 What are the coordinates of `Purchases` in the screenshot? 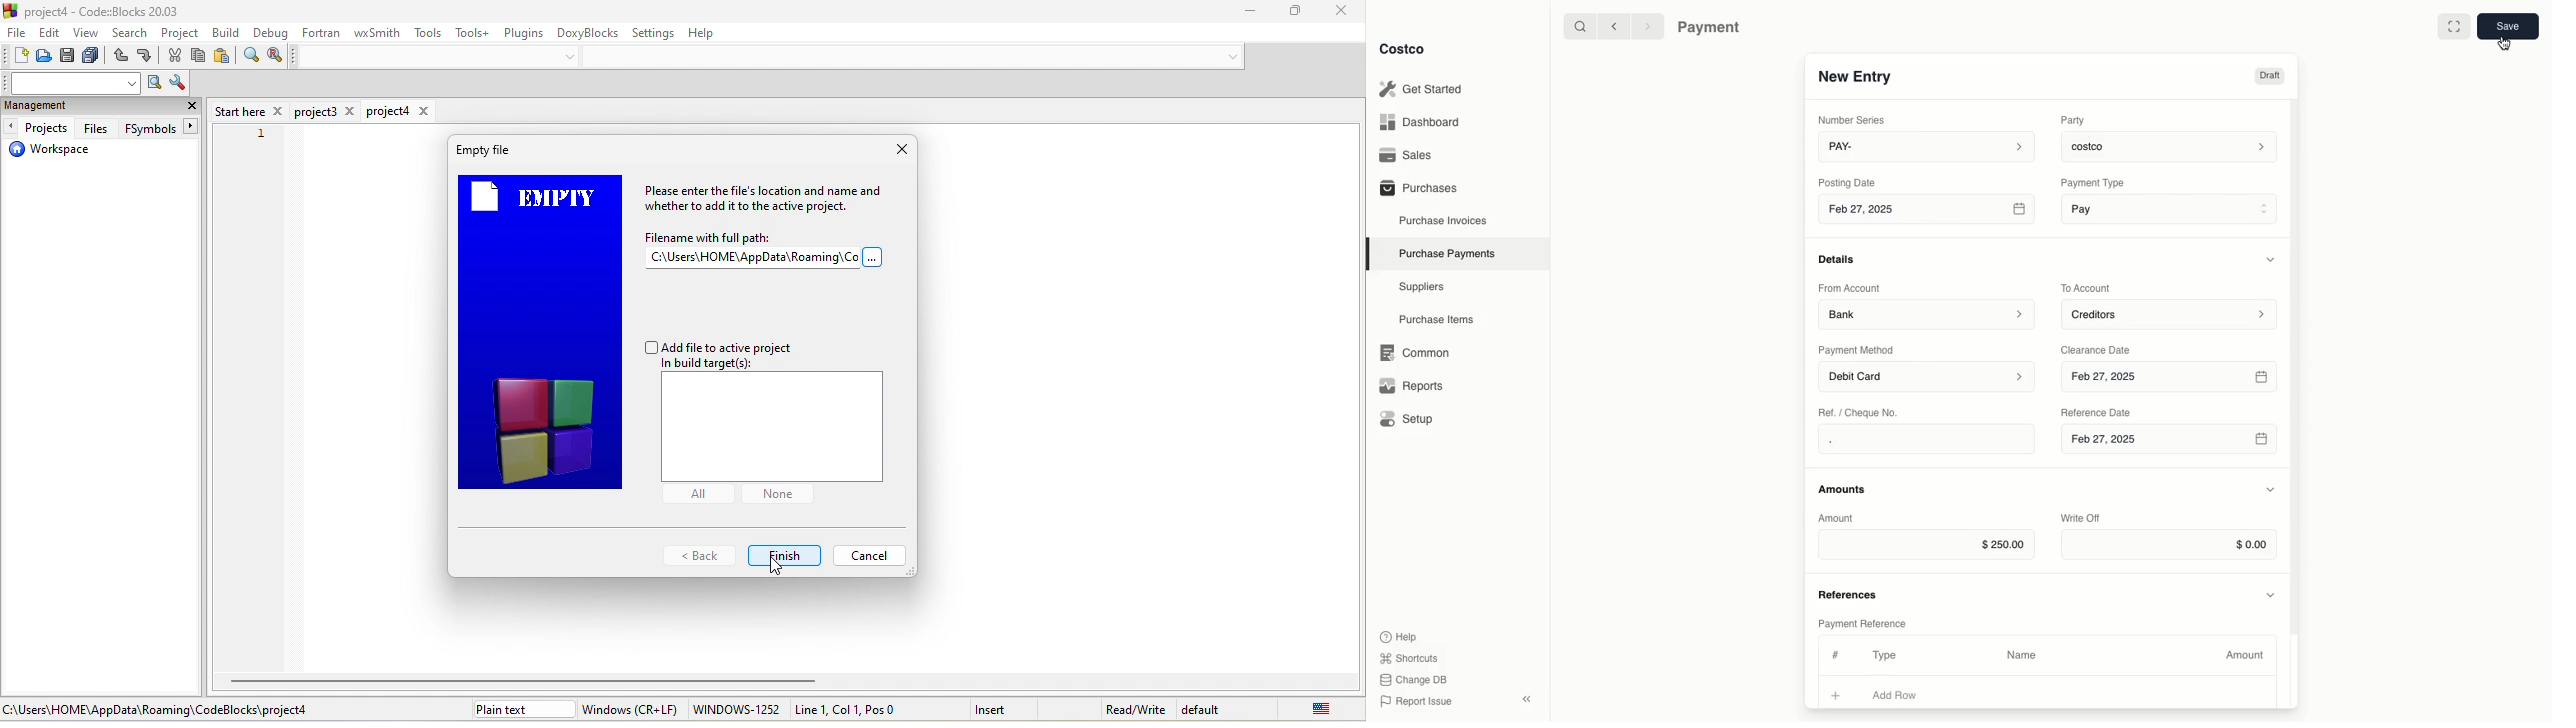 It's located at (1418, 187).